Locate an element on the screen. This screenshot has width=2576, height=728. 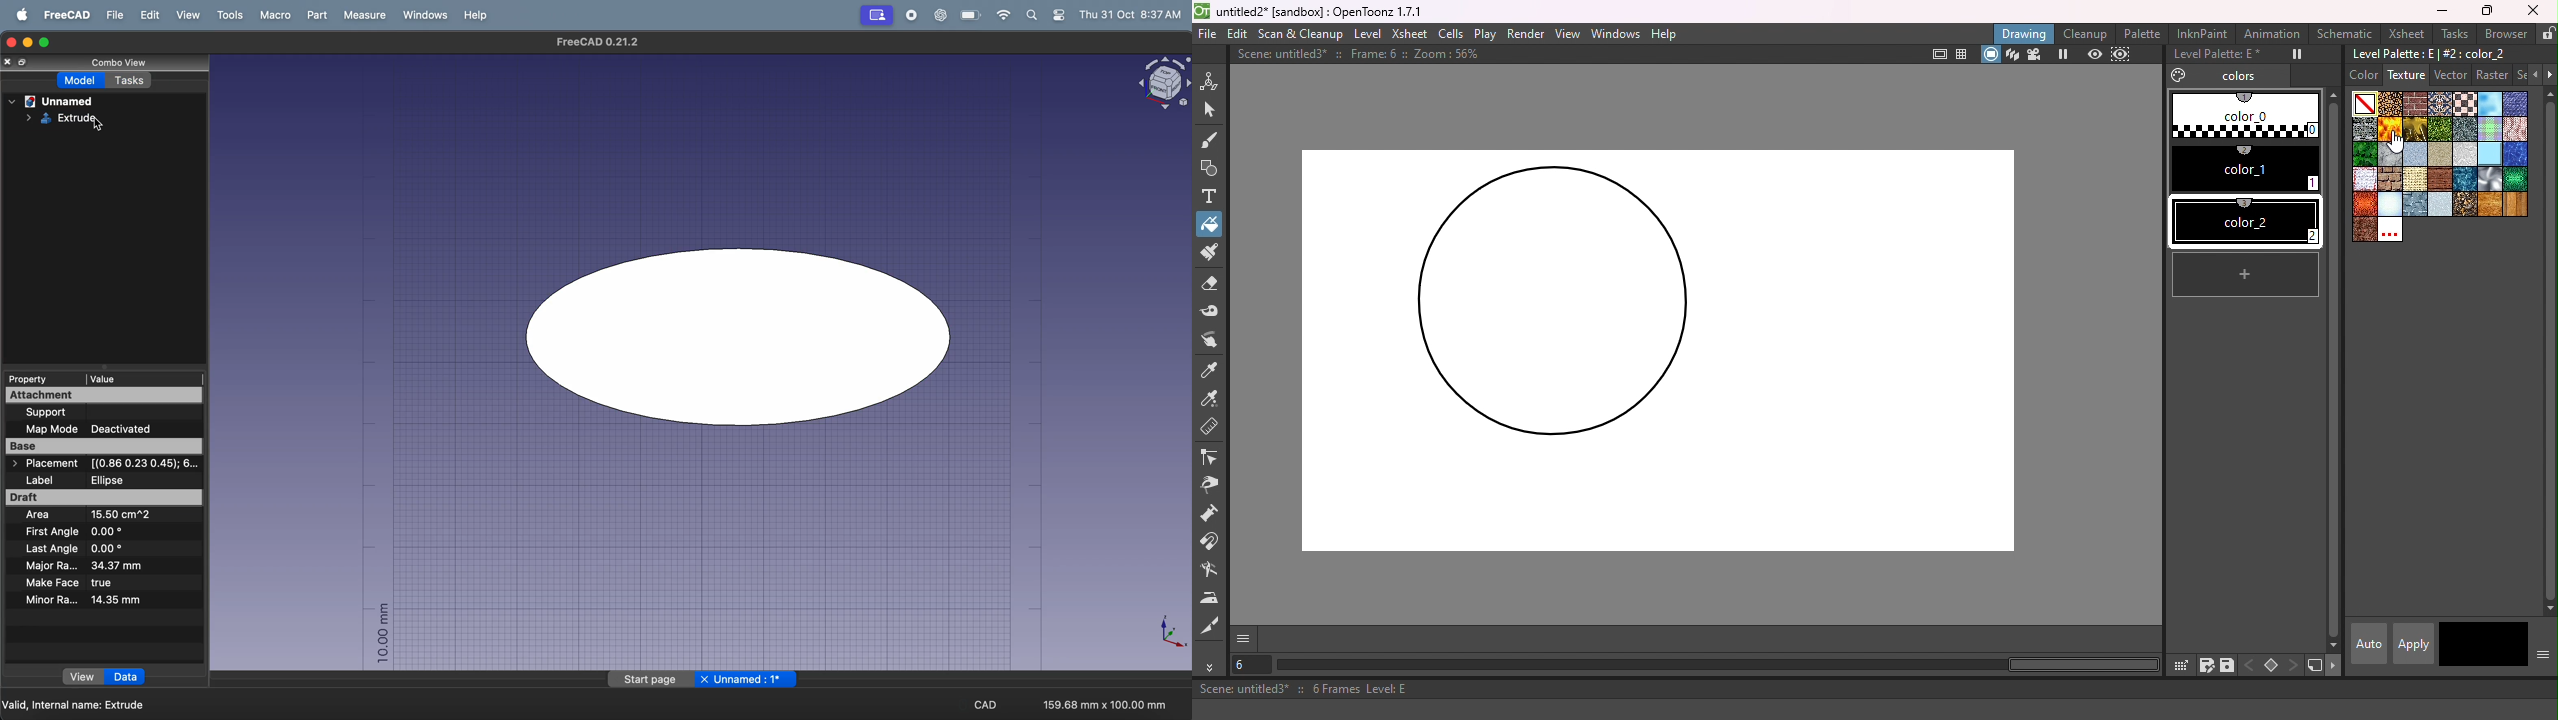
wifi is located at coordinates (1002, 15).